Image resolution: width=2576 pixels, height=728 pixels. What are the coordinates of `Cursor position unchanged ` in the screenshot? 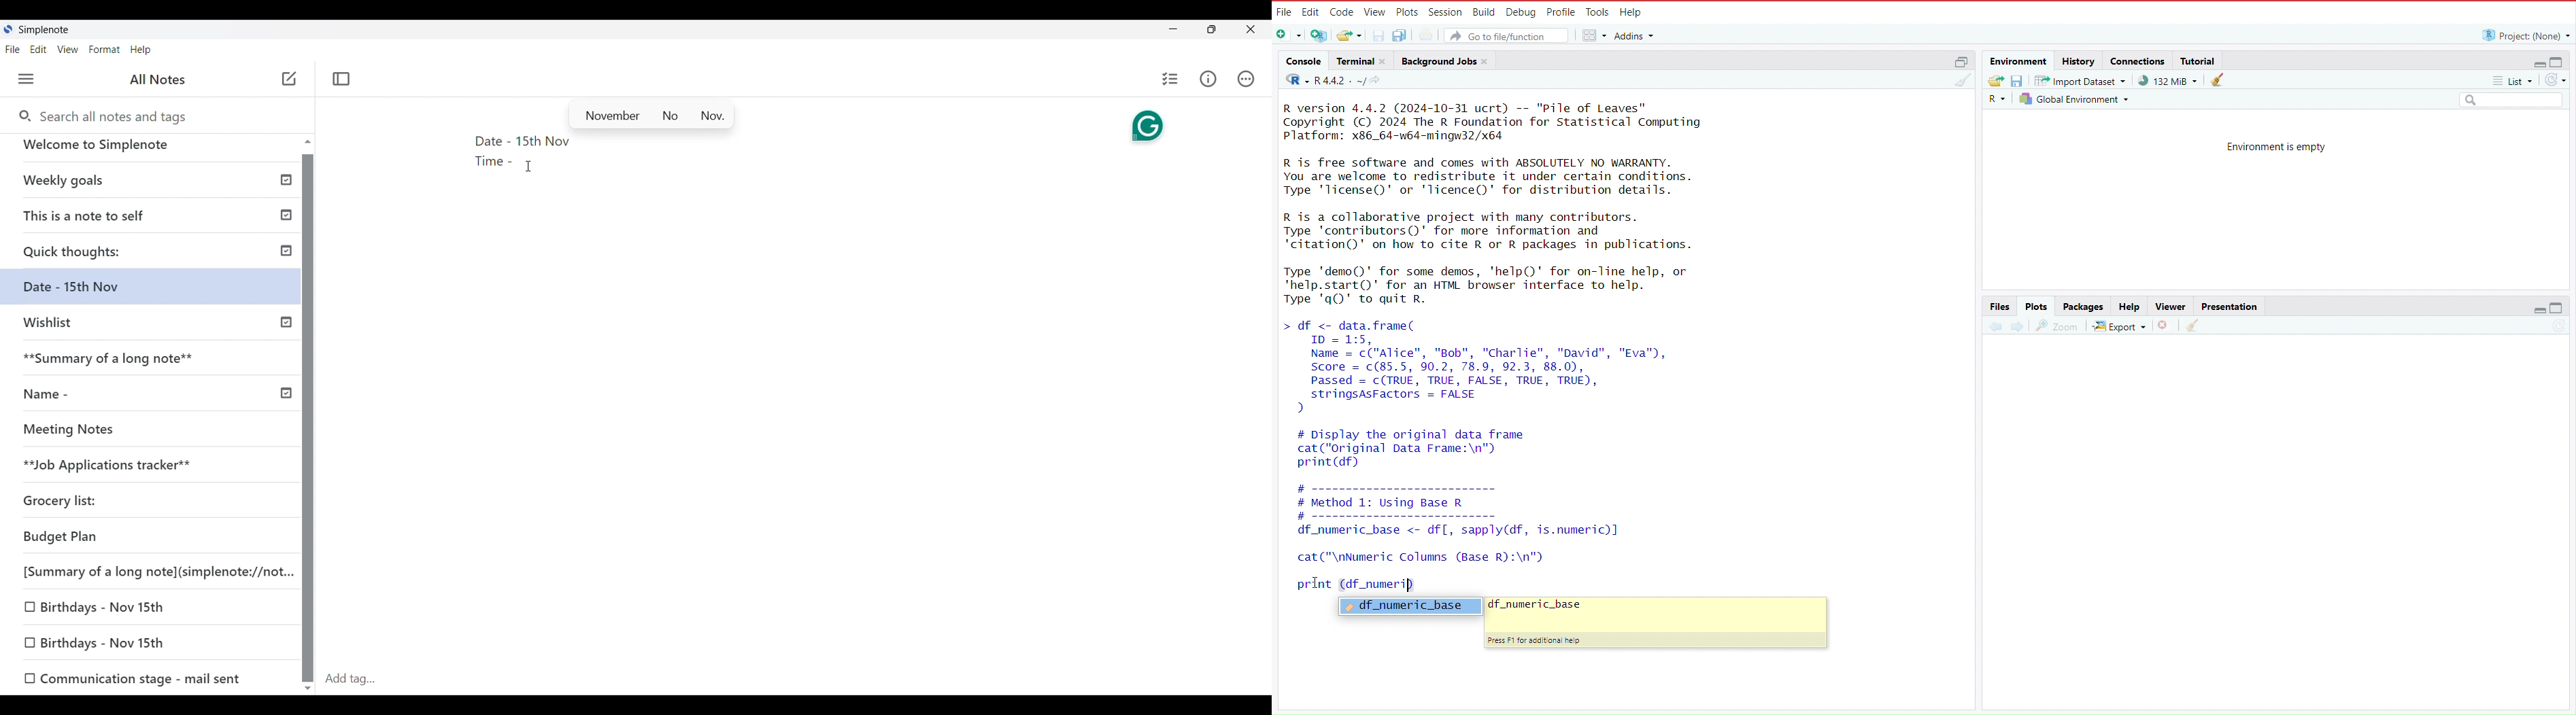 It's located at (529, 166).